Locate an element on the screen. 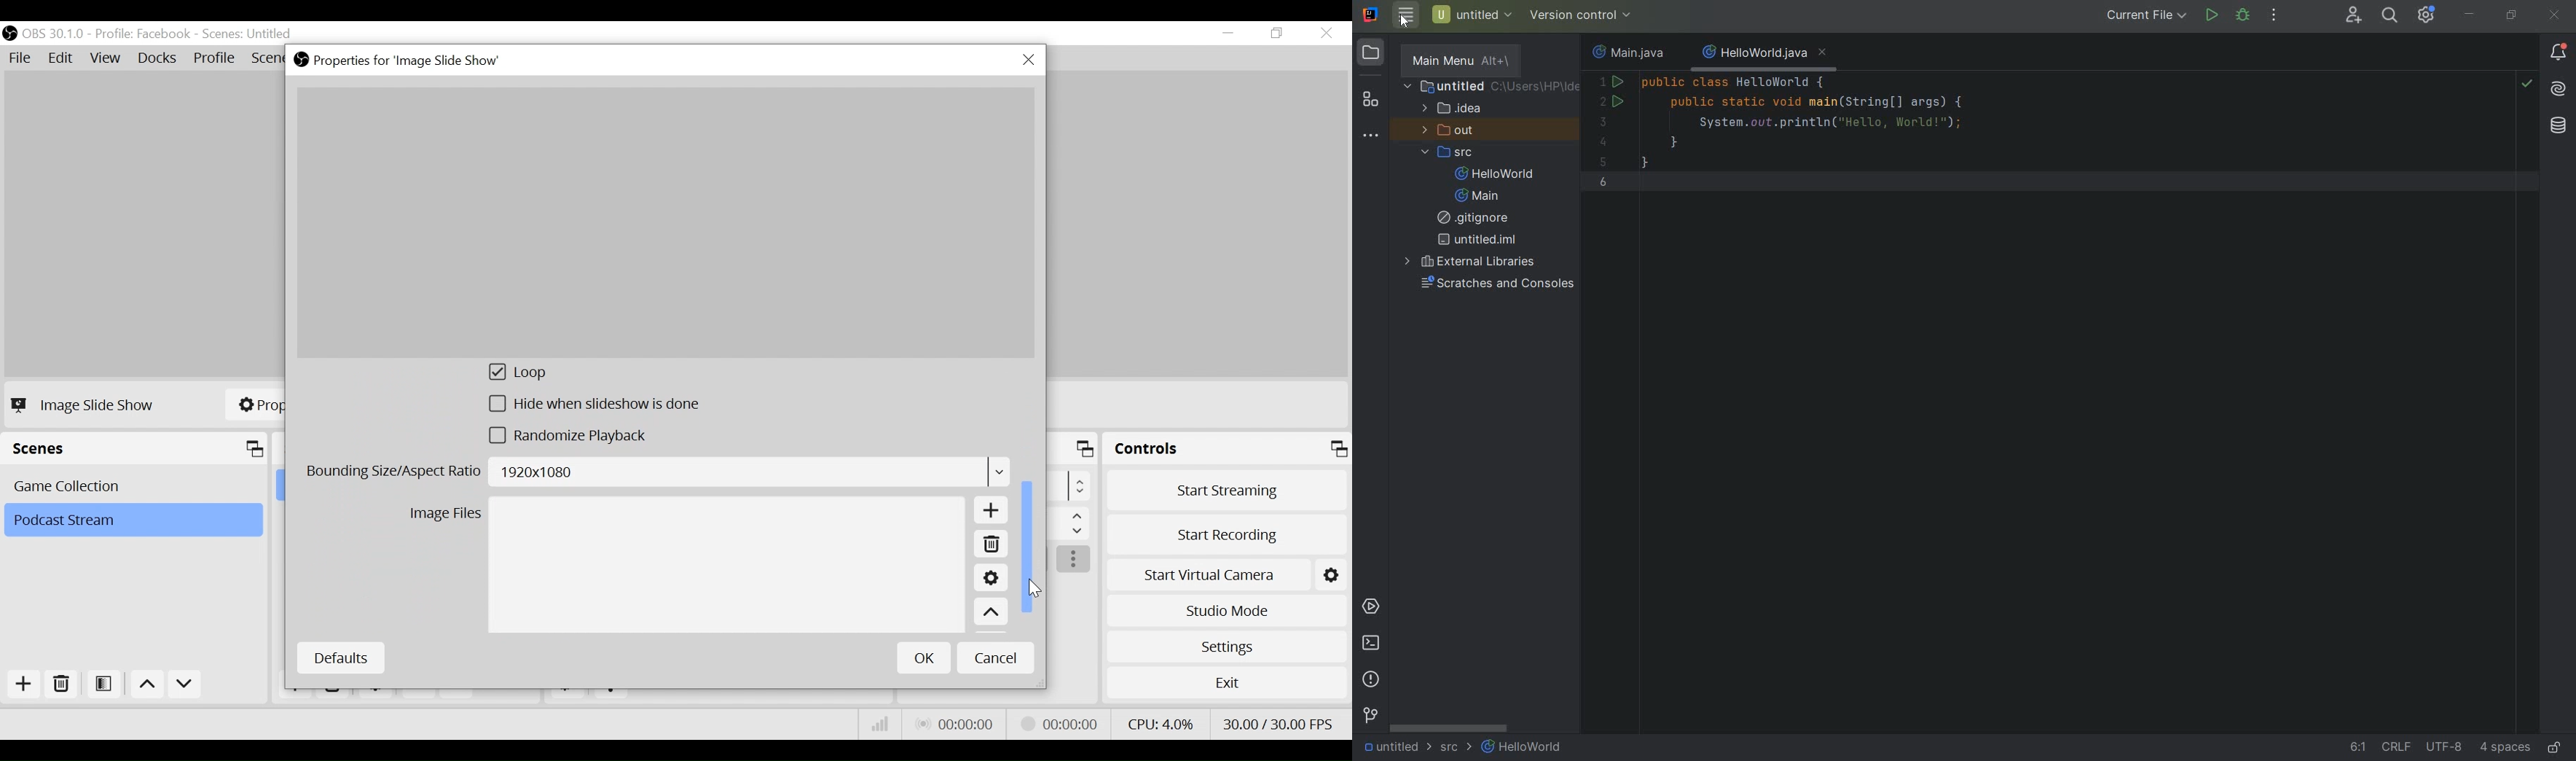 This screenshot has height=784, width=2576. OBS Desktop Icon is located at coordinates (10, 33).